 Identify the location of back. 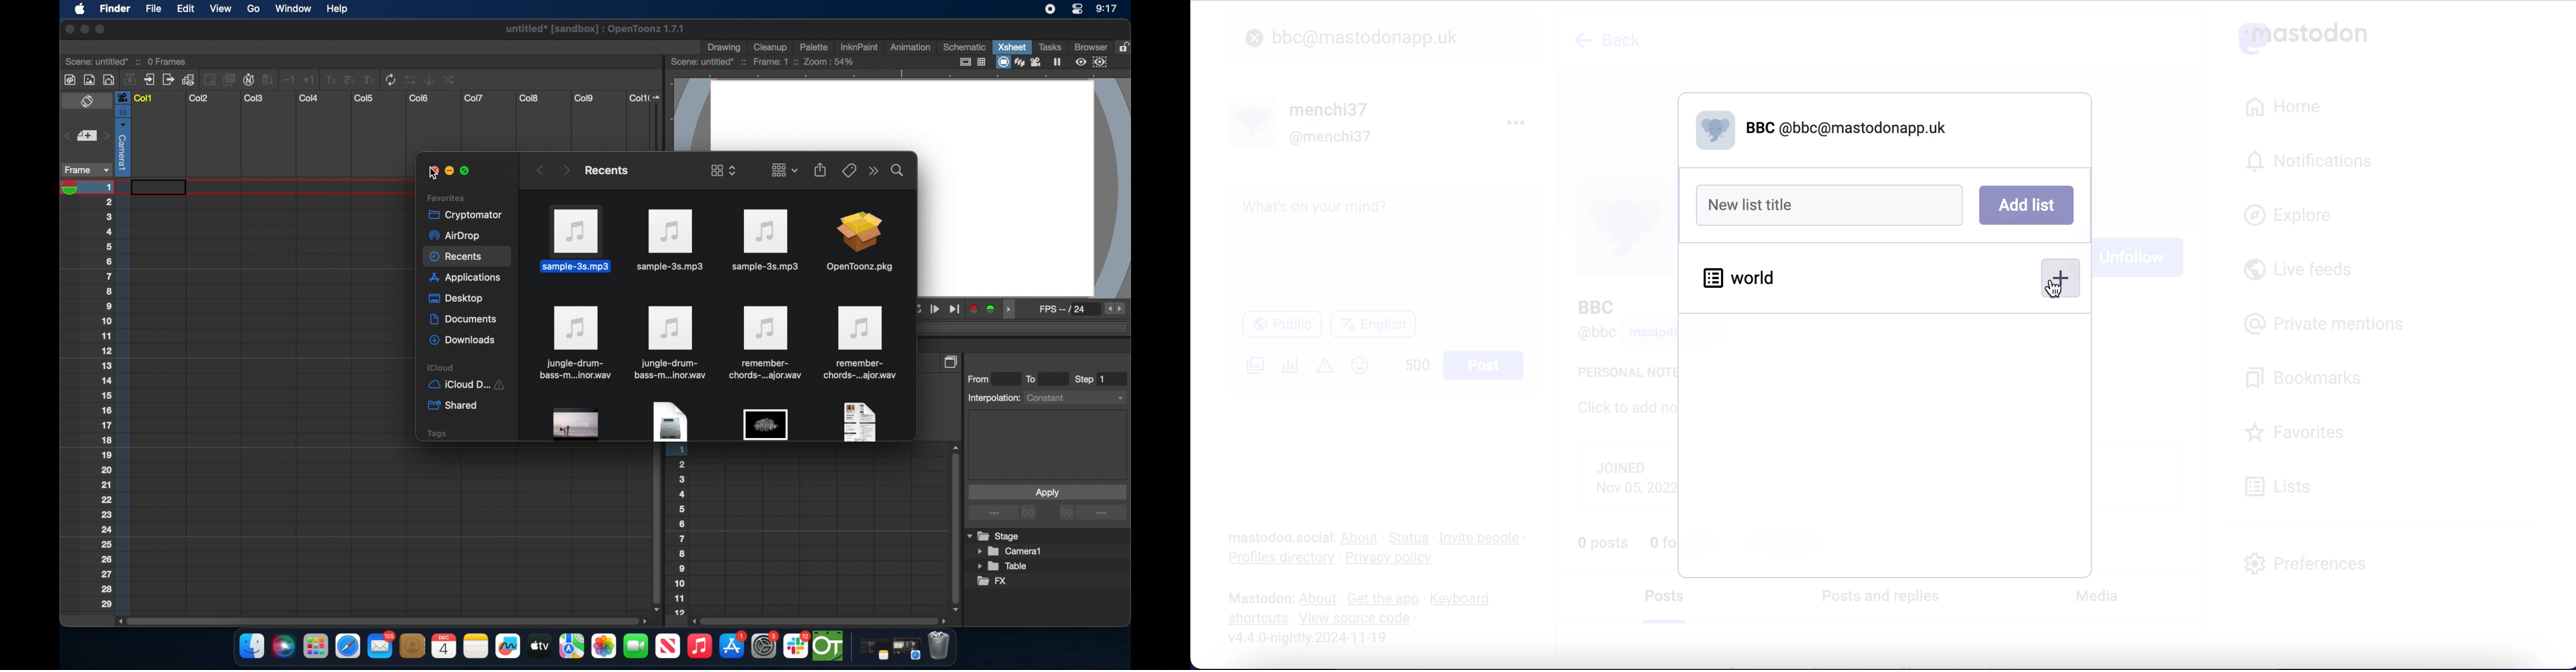
(1617, 40).